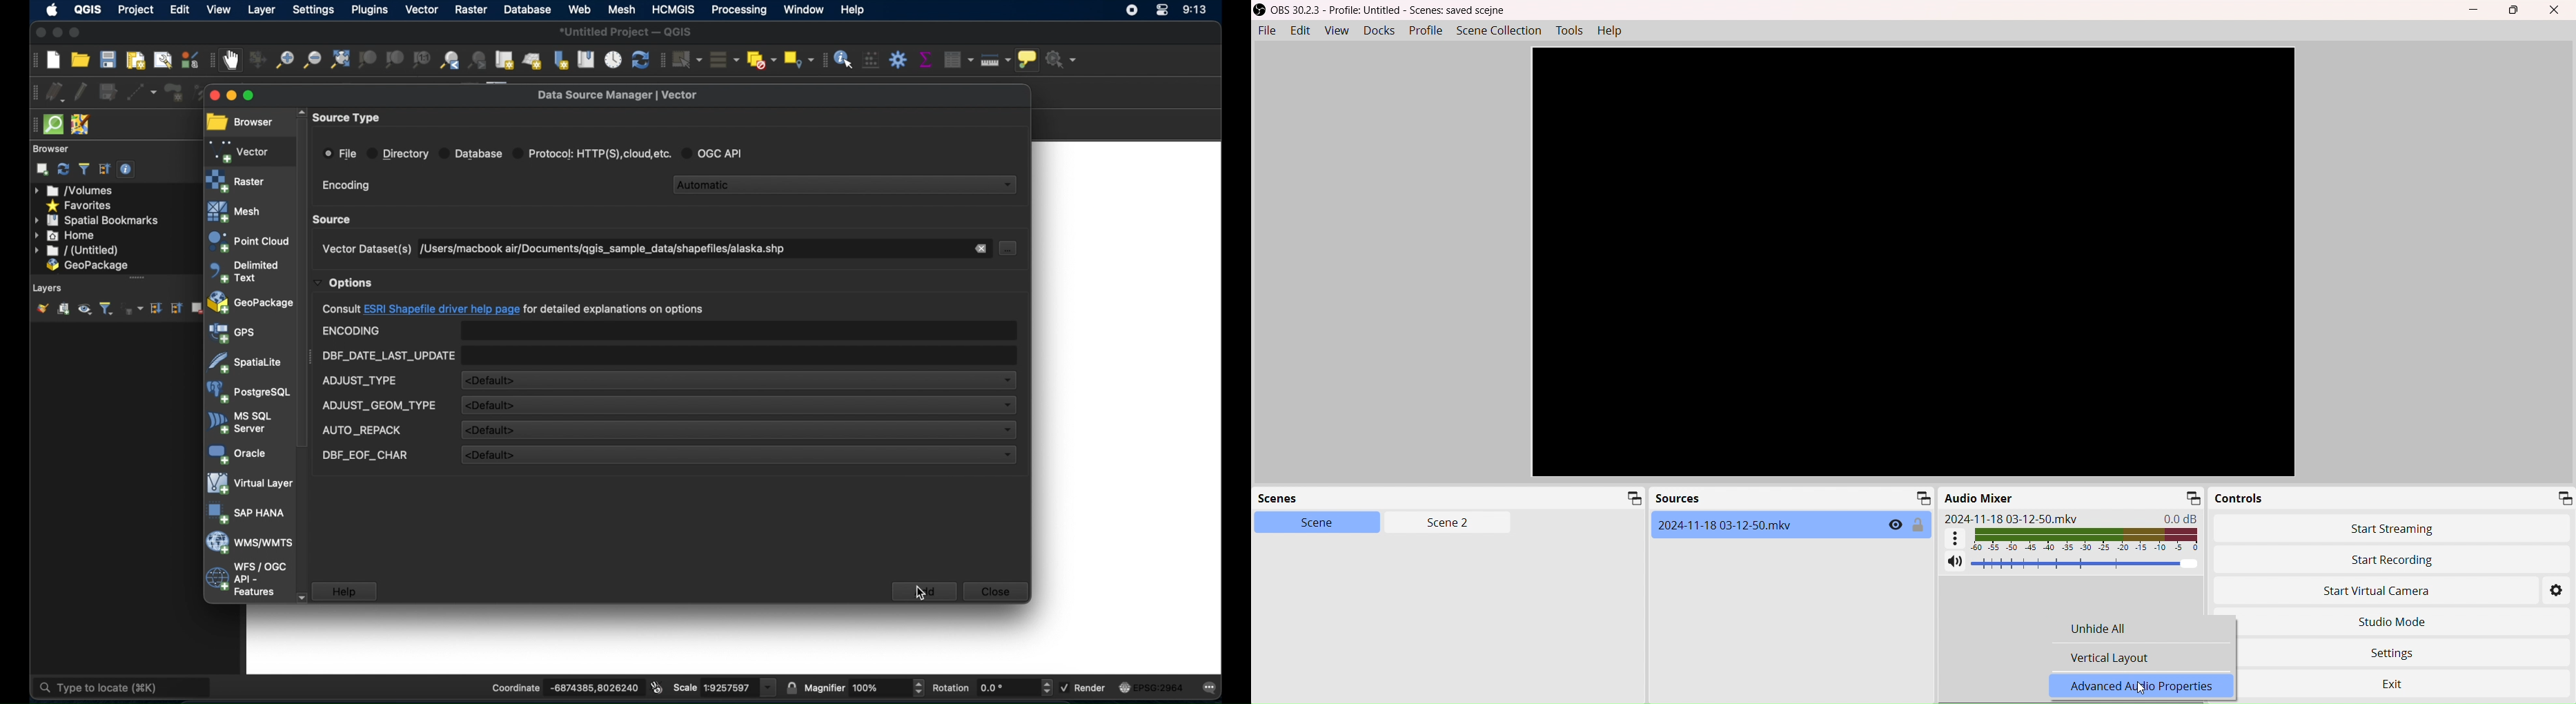 The height and width of the screenshot is (728, 2576). What do you see at coordinates (1299, 30) in the screenshot?
I see `Edit` at bounding box center [1299, 30].